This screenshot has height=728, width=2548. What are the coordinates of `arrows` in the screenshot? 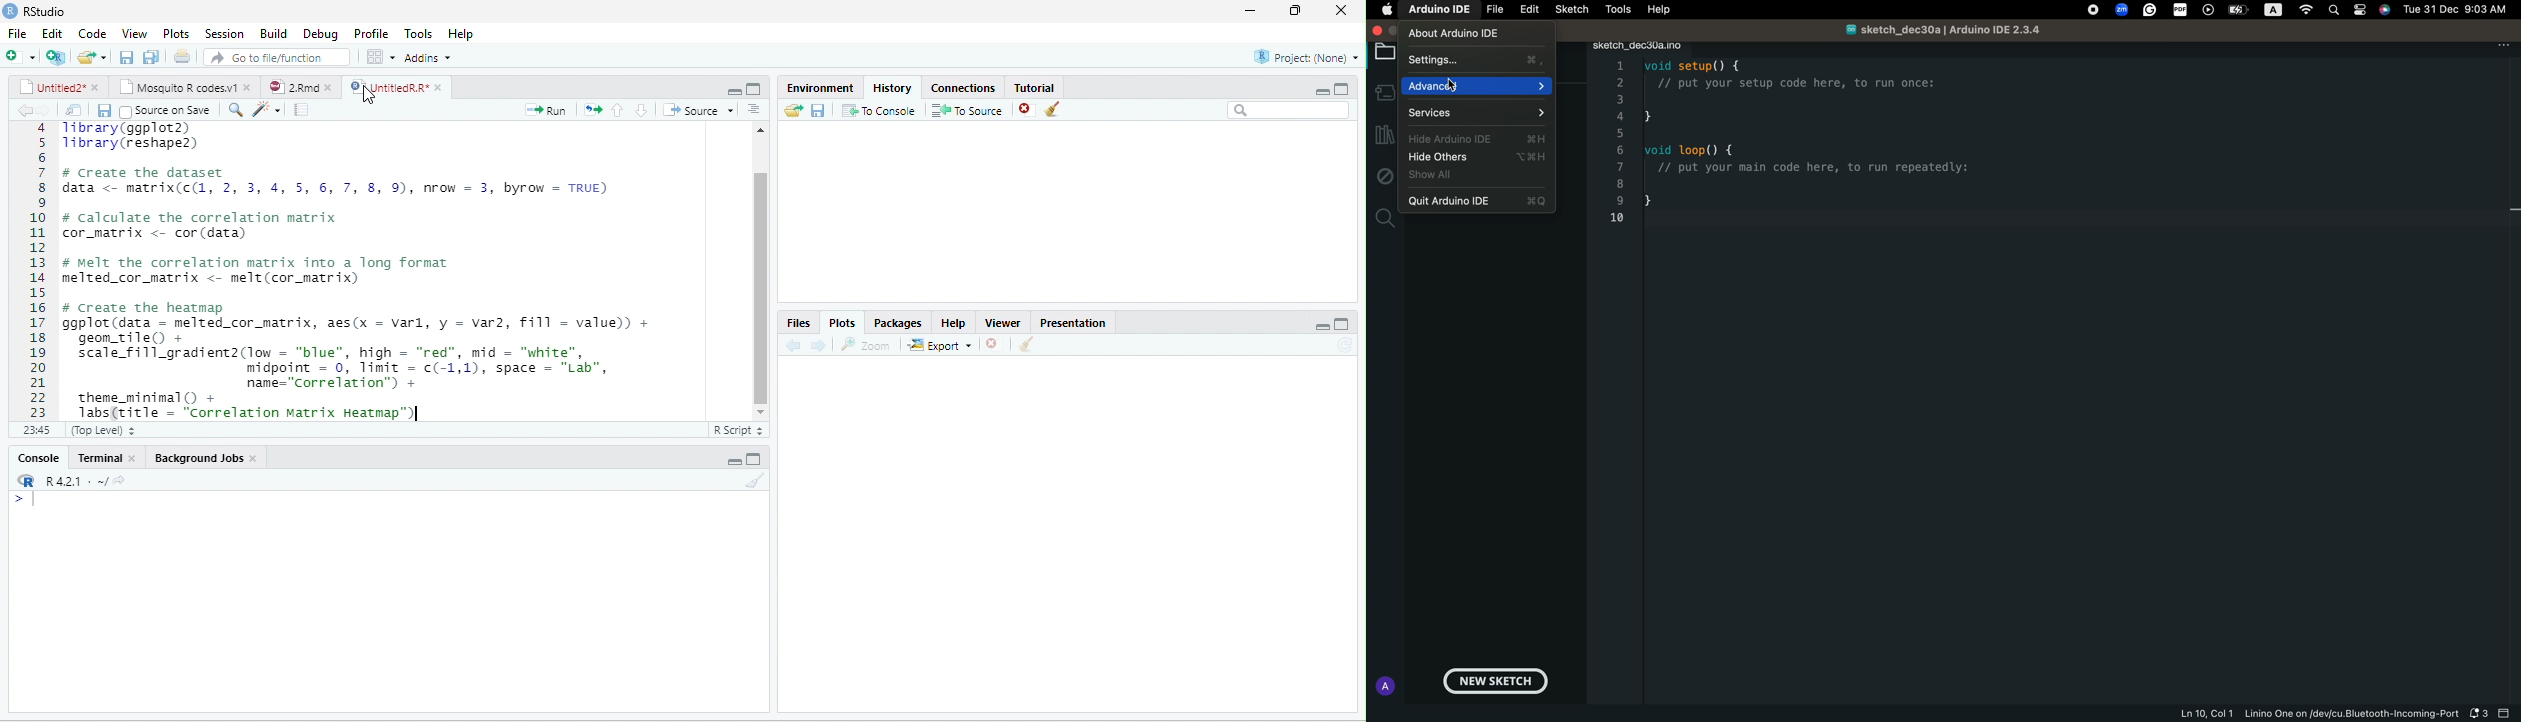 It's located at (592, 111).